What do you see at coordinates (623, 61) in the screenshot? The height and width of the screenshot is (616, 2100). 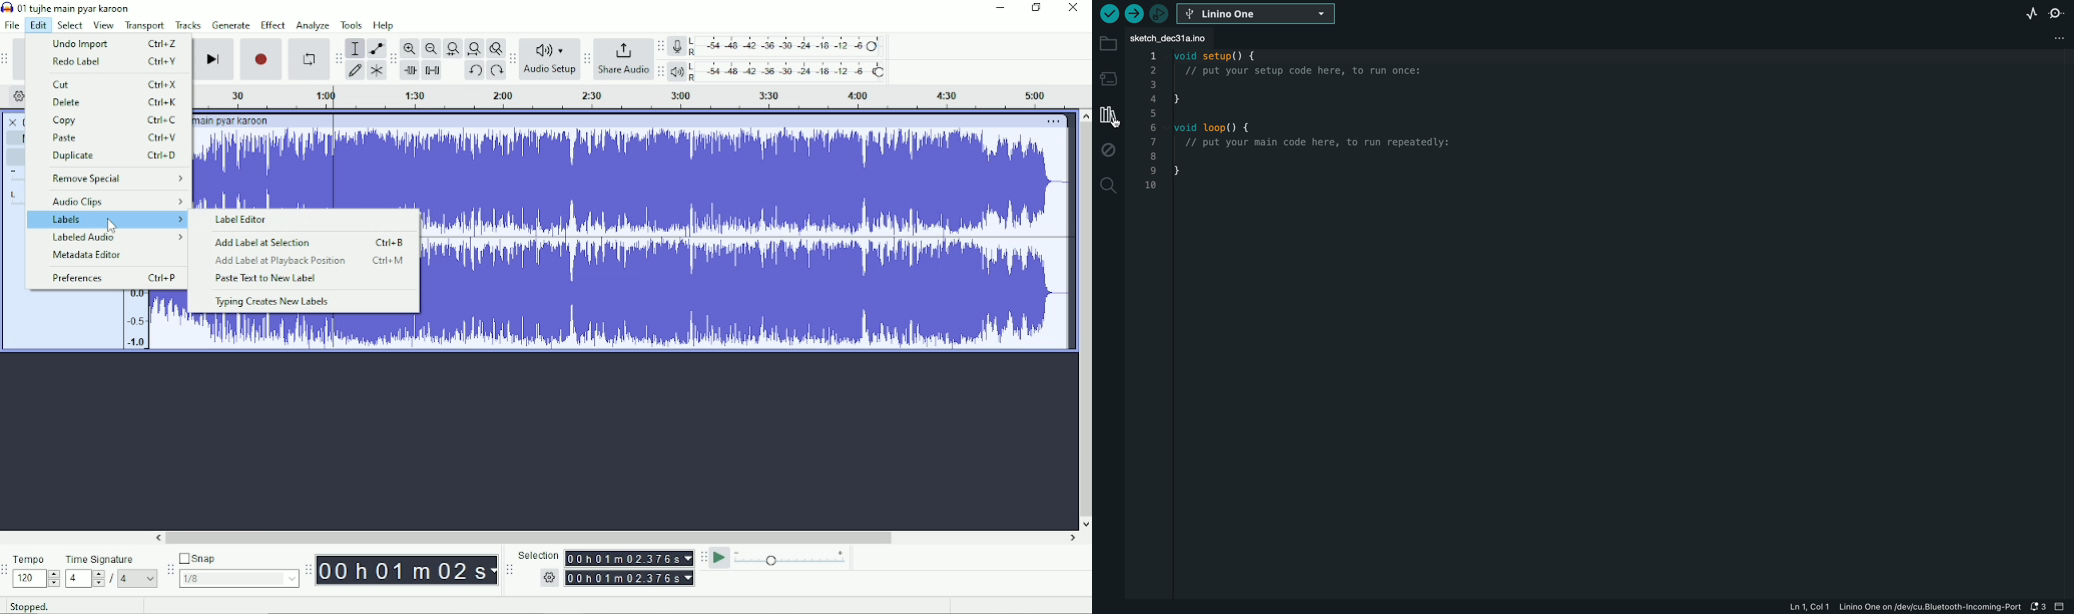 I see `Share Audio` at bounding box center [623, 61].